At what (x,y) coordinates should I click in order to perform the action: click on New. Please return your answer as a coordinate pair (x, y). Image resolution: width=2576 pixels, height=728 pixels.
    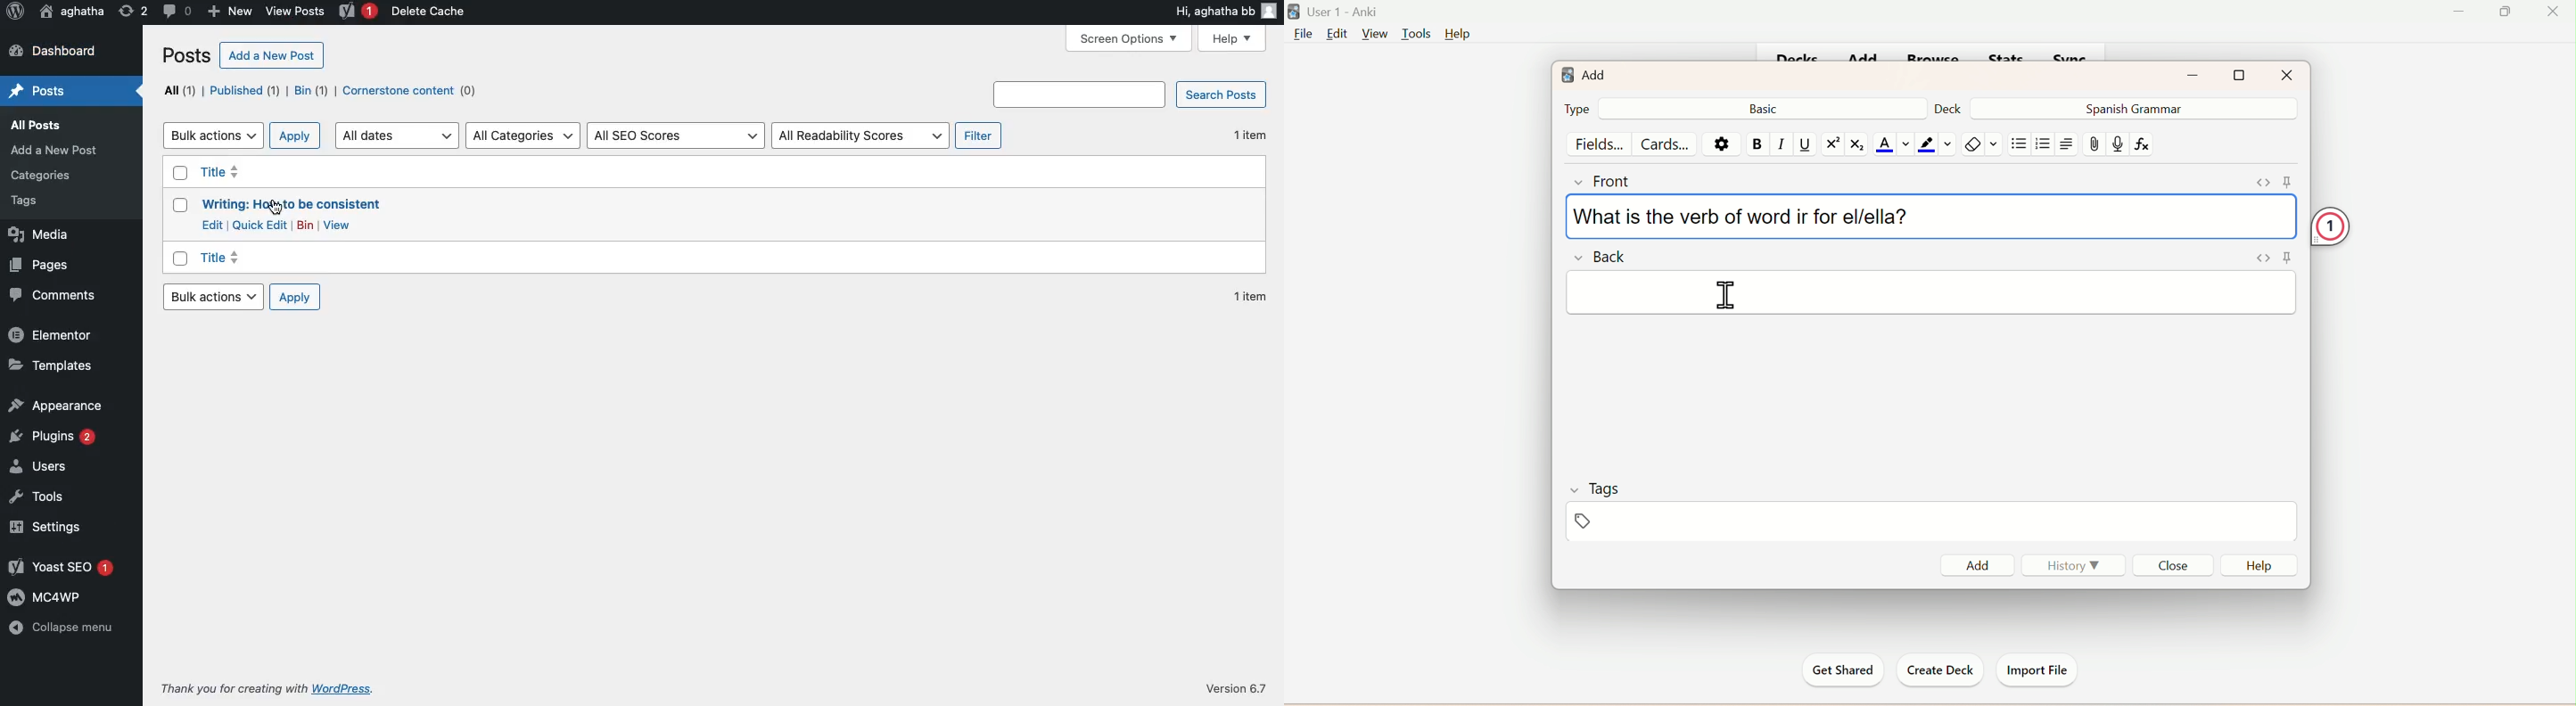
    Looking at the image, I should click on (226, 12).